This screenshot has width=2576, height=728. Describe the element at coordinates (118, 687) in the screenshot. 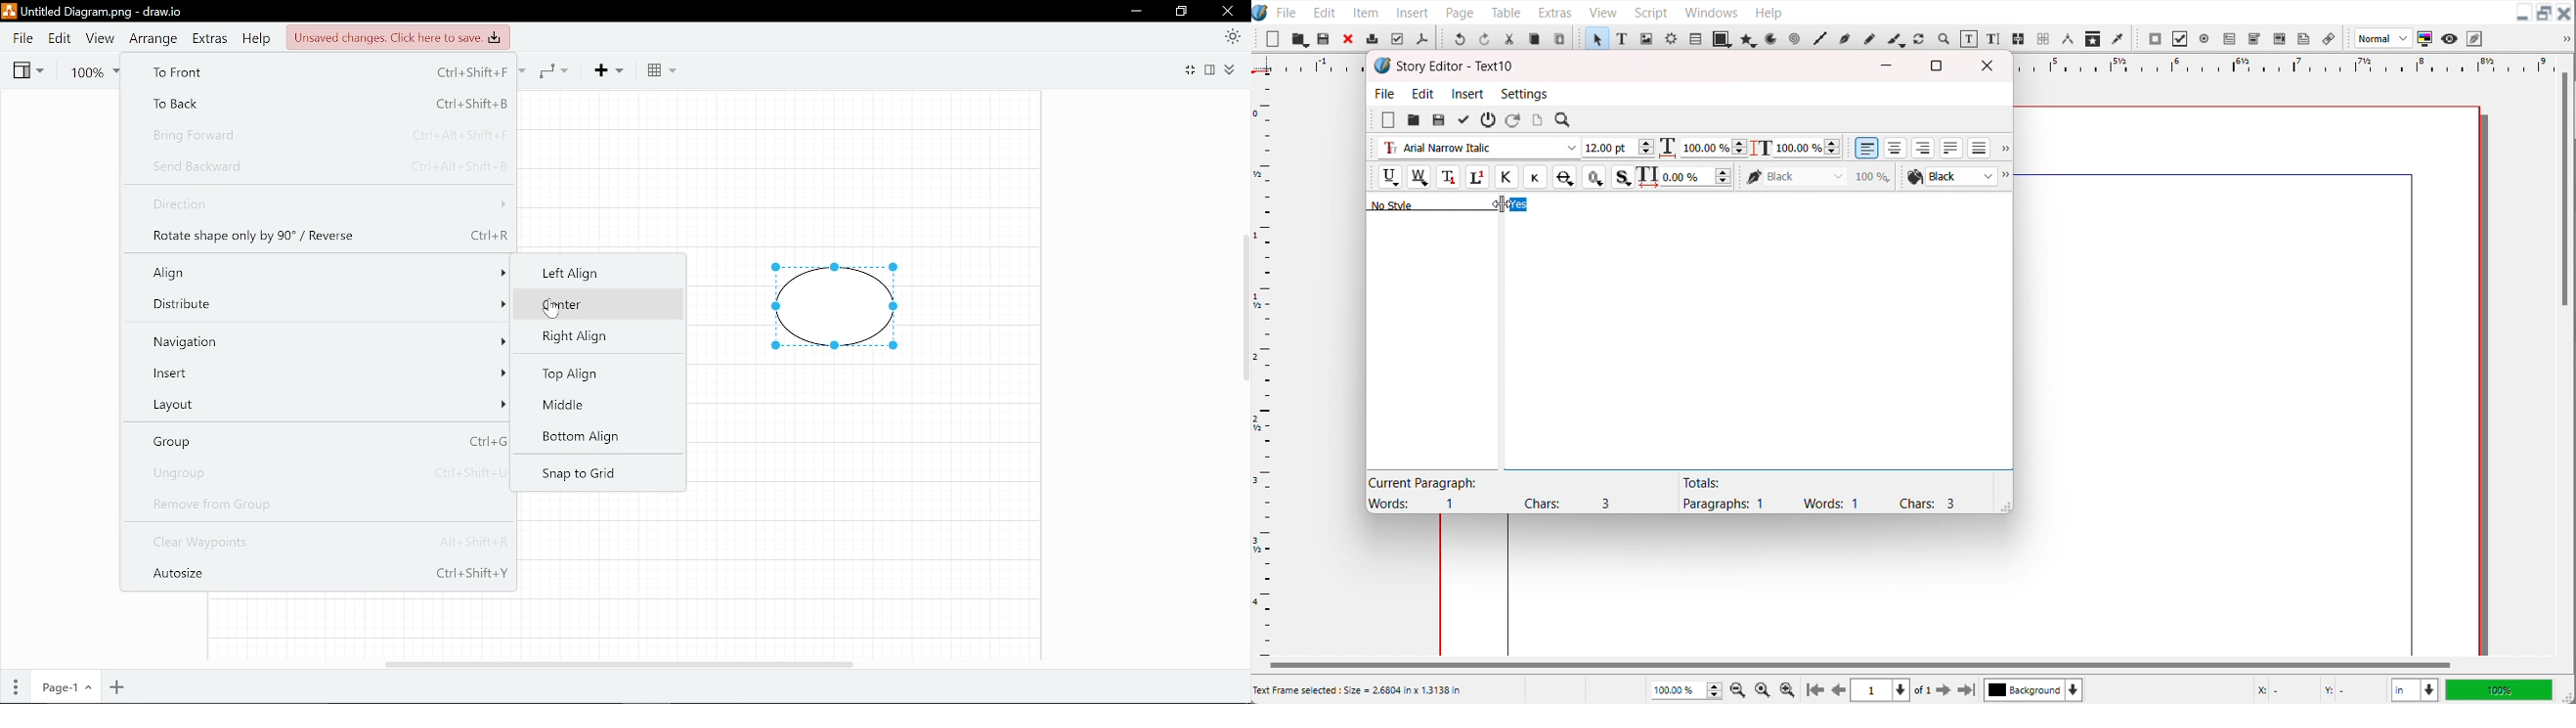

I see `Add page` at that location.